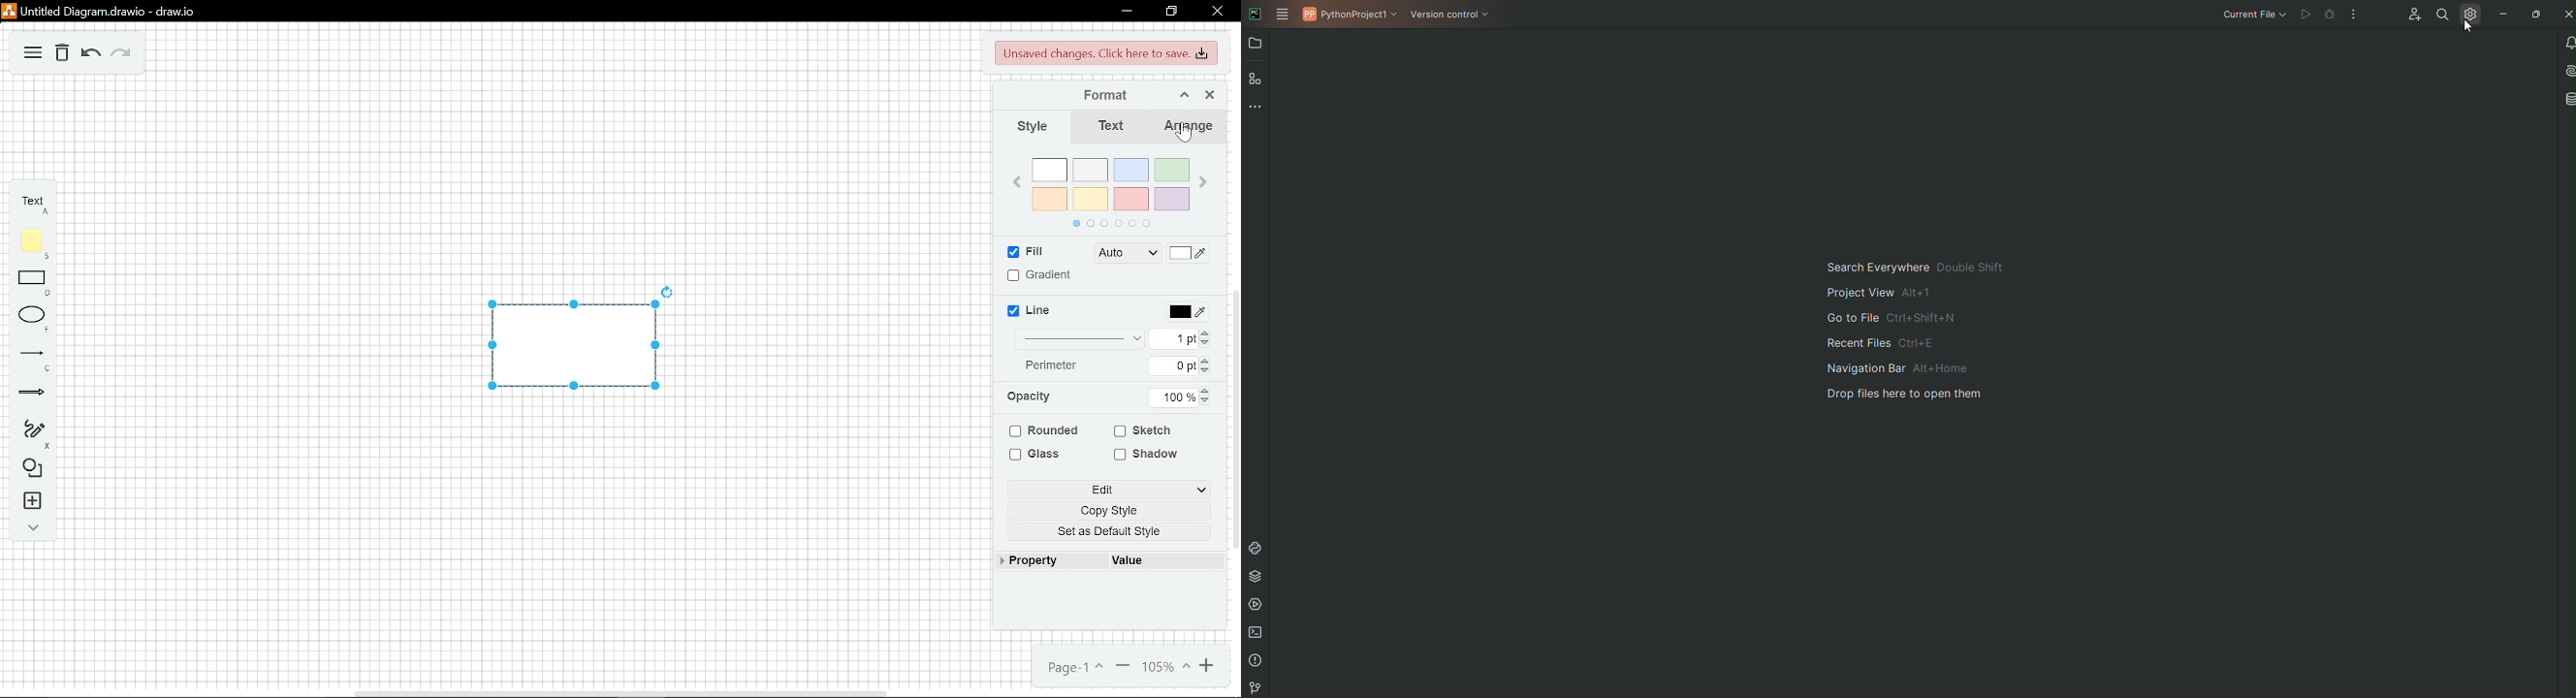 The height and width of the screenshot is (700, 2576). What do you see at coordinates (2501, 15) in the screenshot?
I see `Minimize` at bounding box center [2501, 15].